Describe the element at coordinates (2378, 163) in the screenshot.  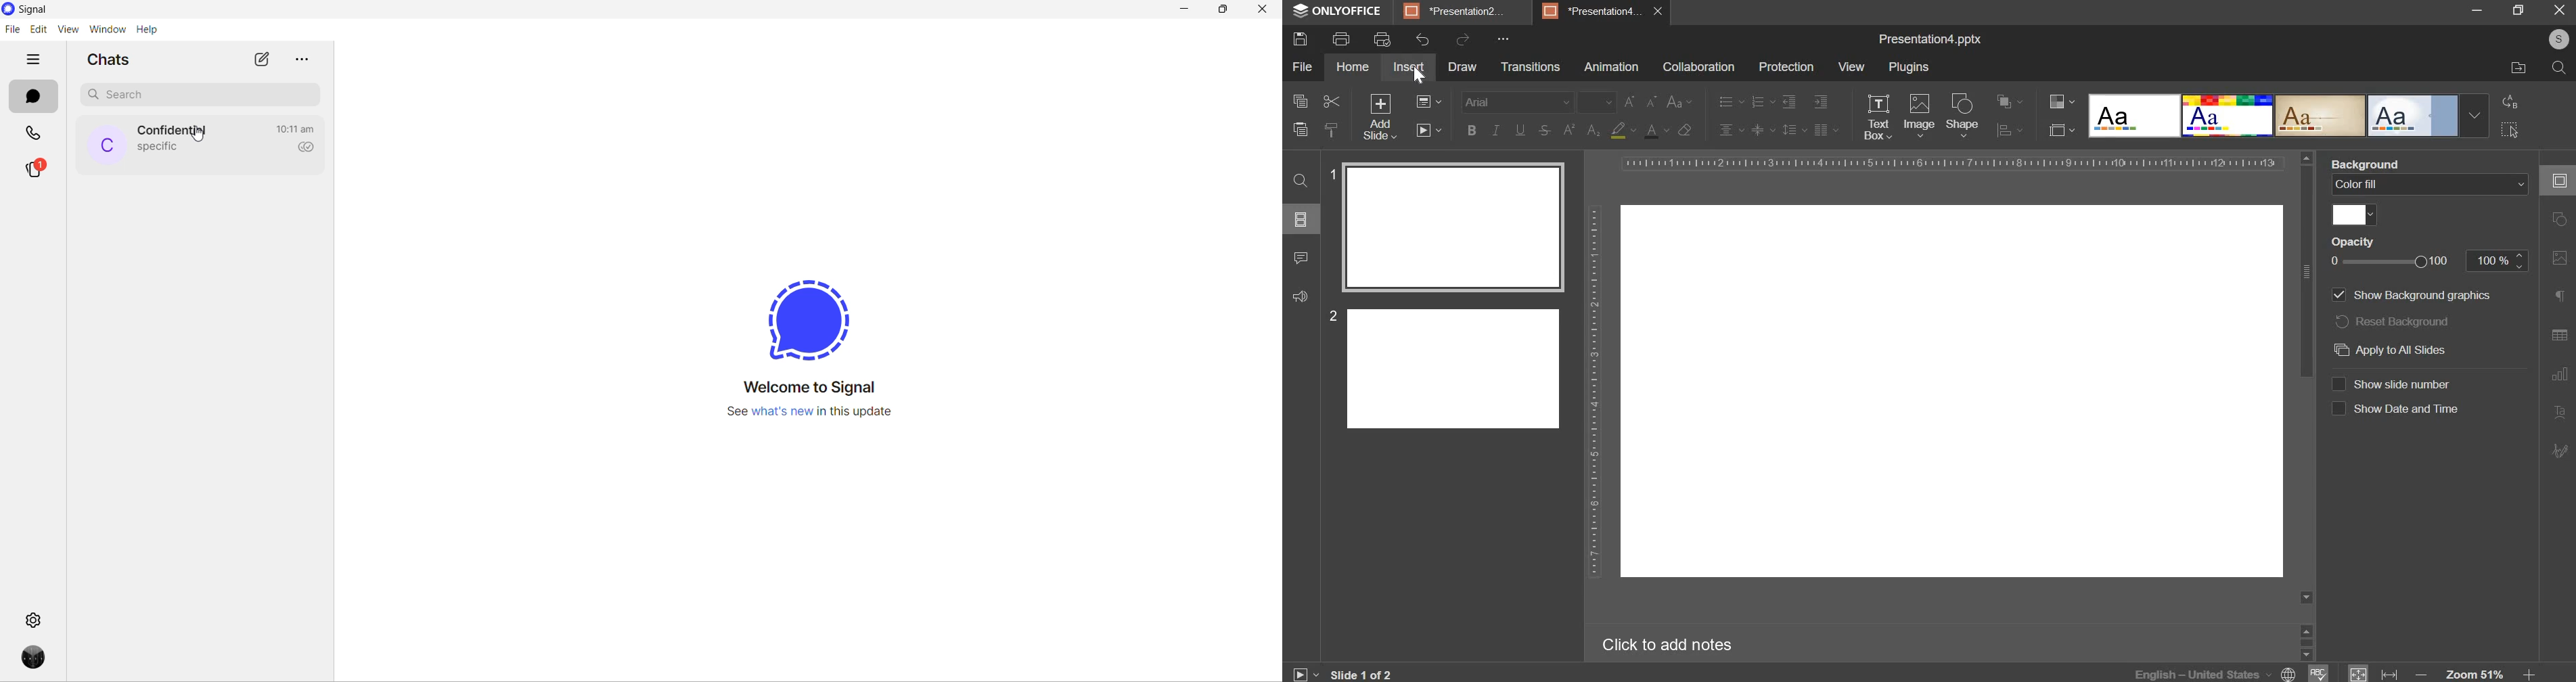
I see `Background` at that location.